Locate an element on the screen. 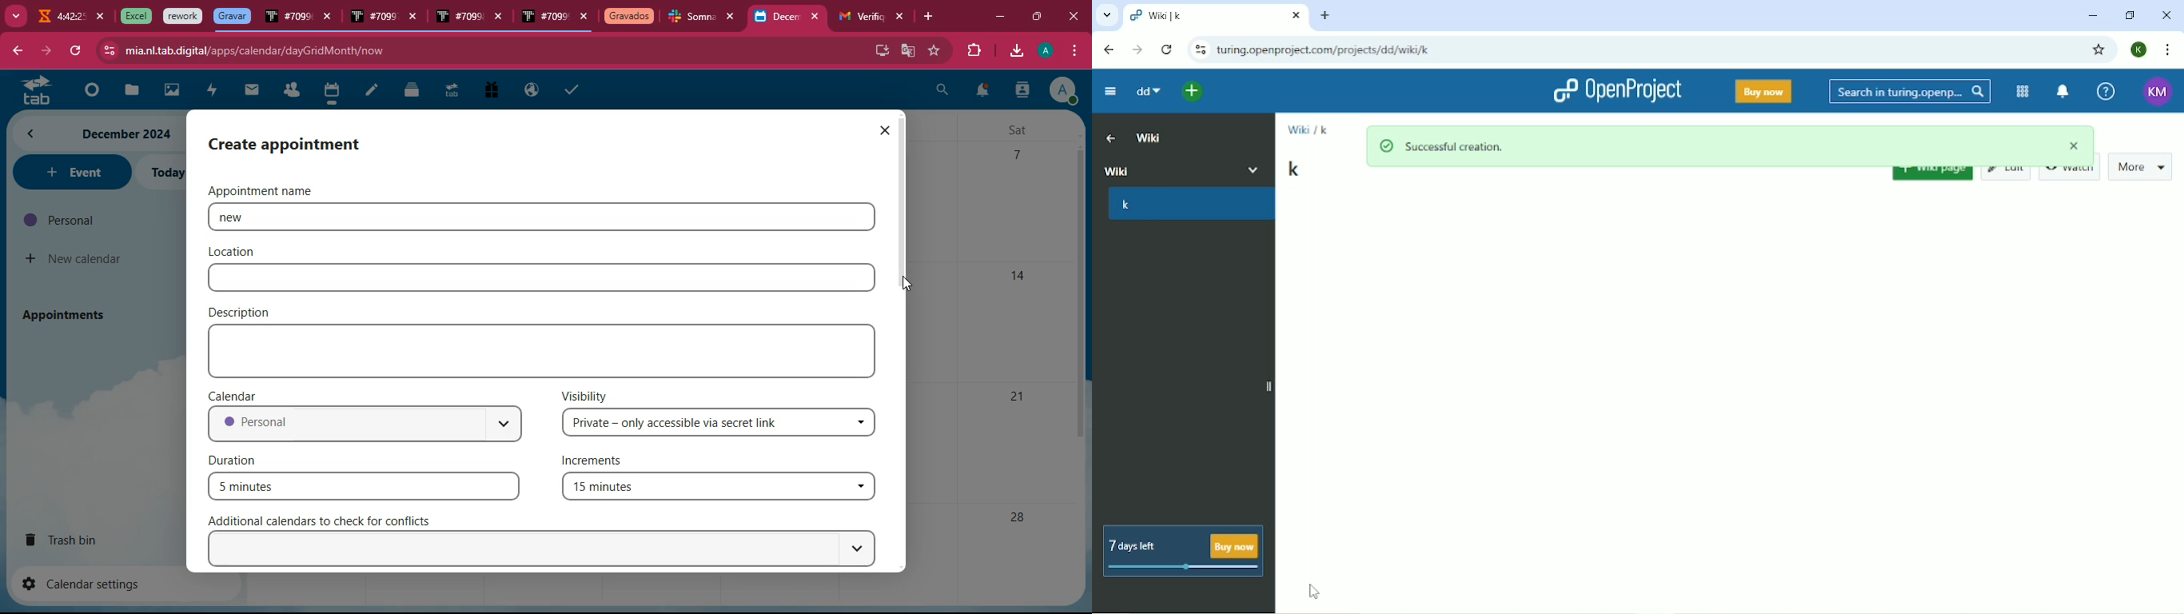 The height and width of the screenshot is (616, 2184). duration is located at coordinates (237, 459).